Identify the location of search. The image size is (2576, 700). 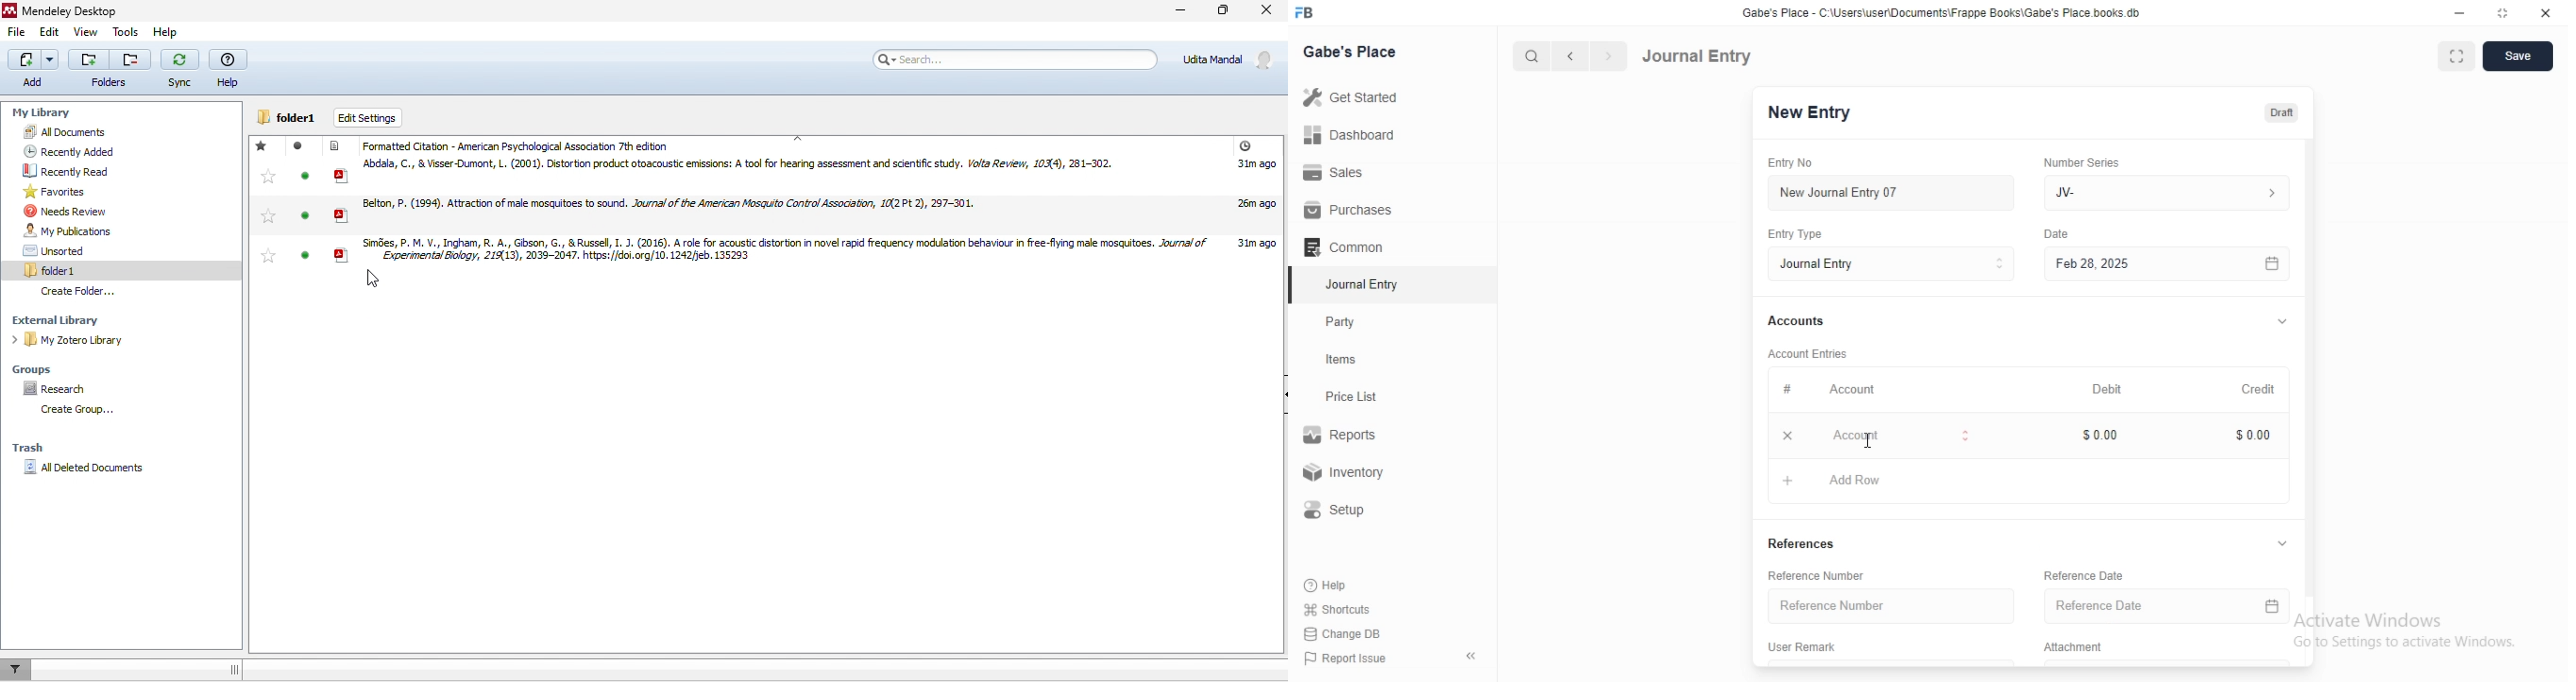
(1529, 56).